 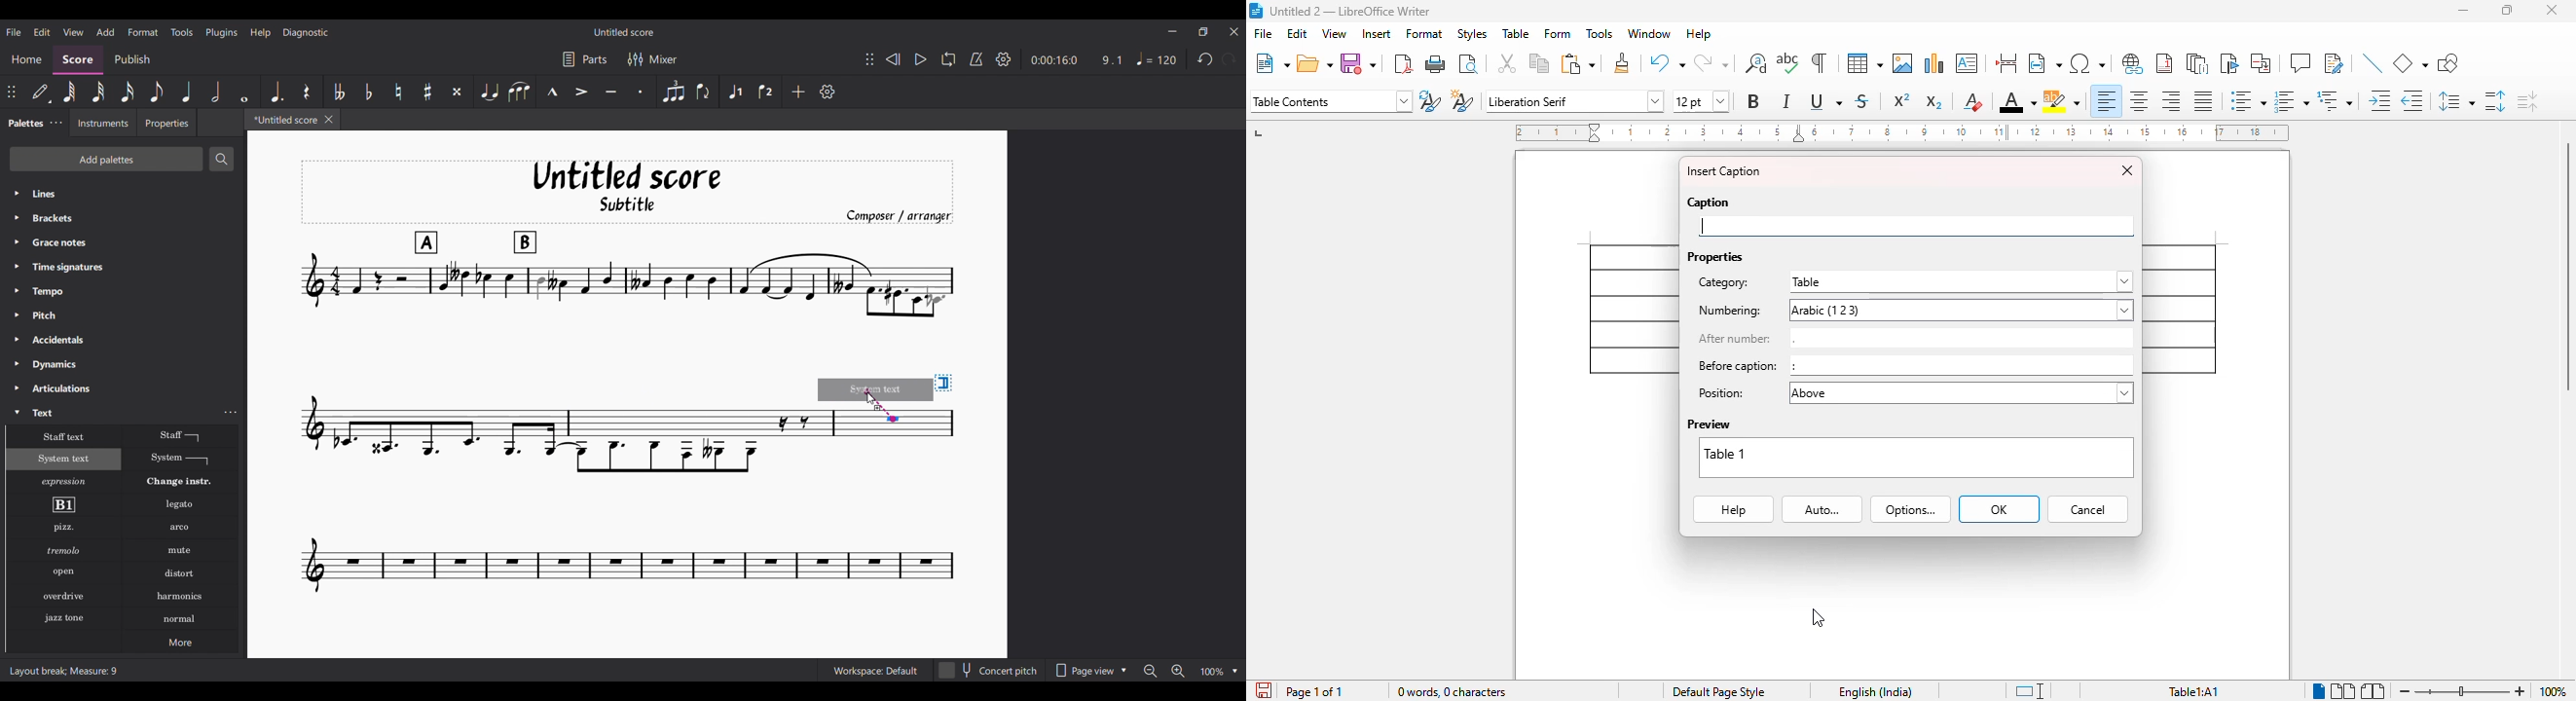 What do you see at coordinates (1463, 100) in the screenshot?
I see `new style from selection` at bounding box center [1463, 100].